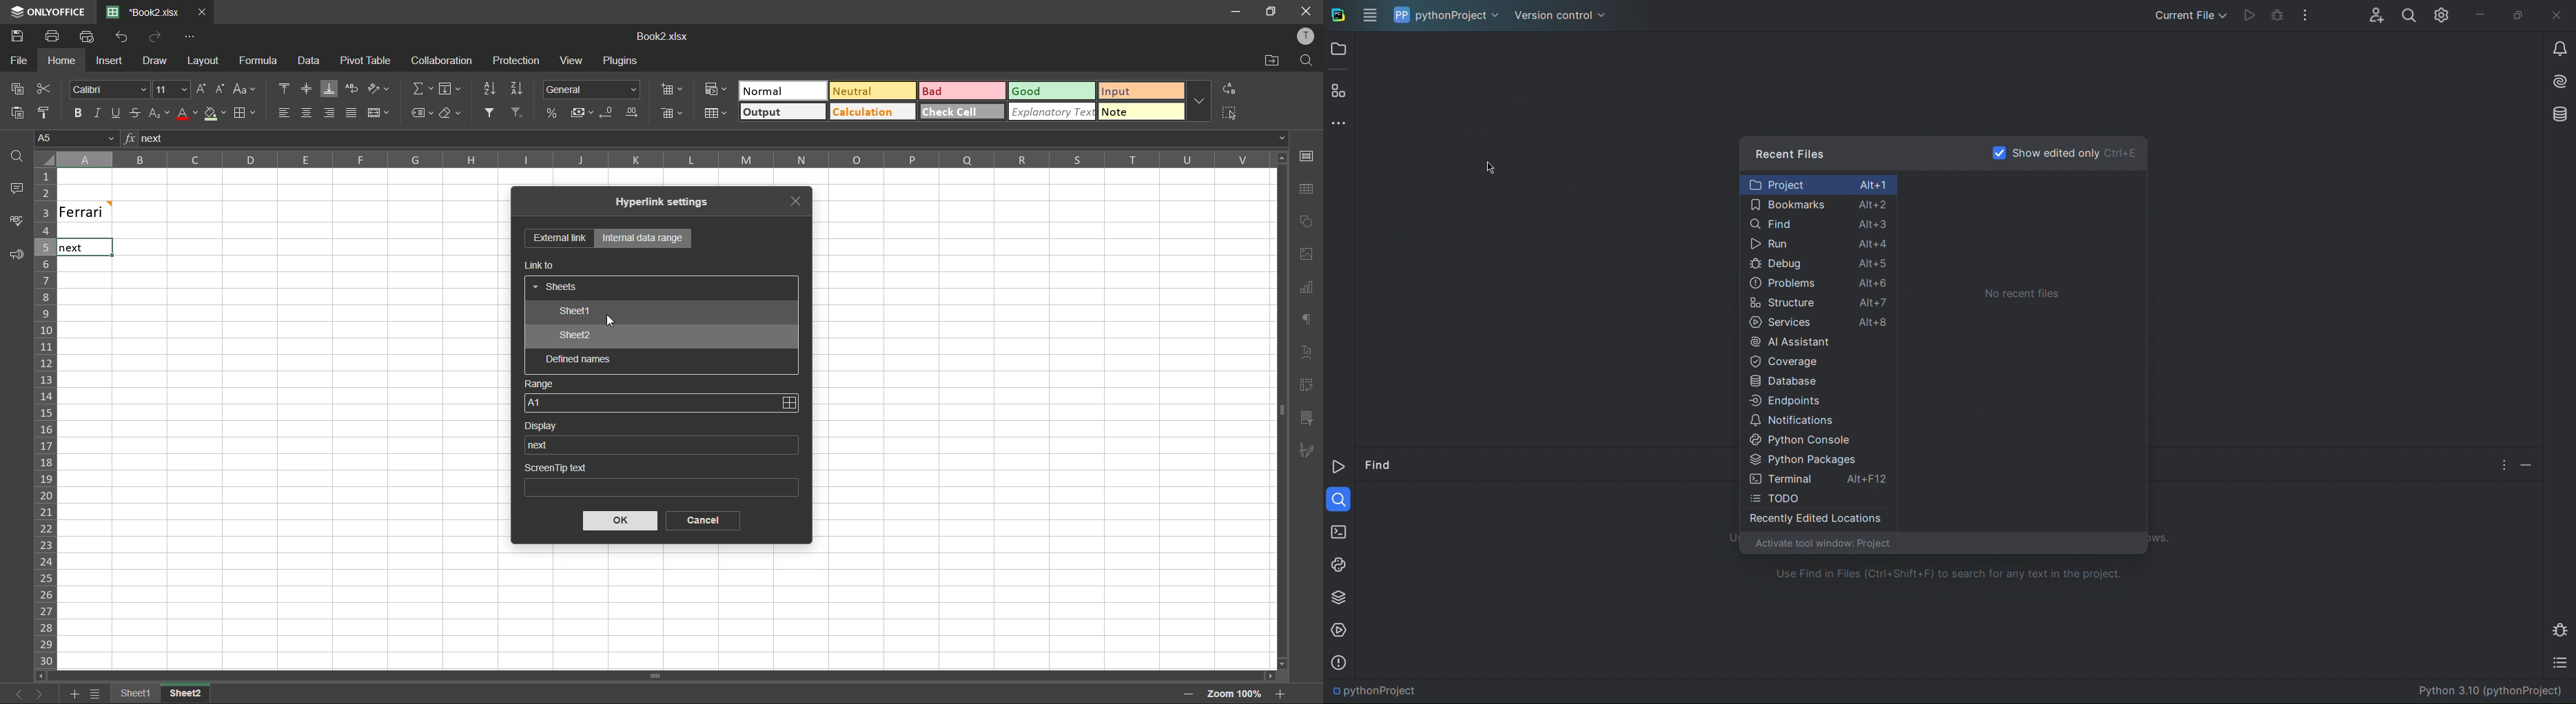  I want to click on external link, so click(560, 239).